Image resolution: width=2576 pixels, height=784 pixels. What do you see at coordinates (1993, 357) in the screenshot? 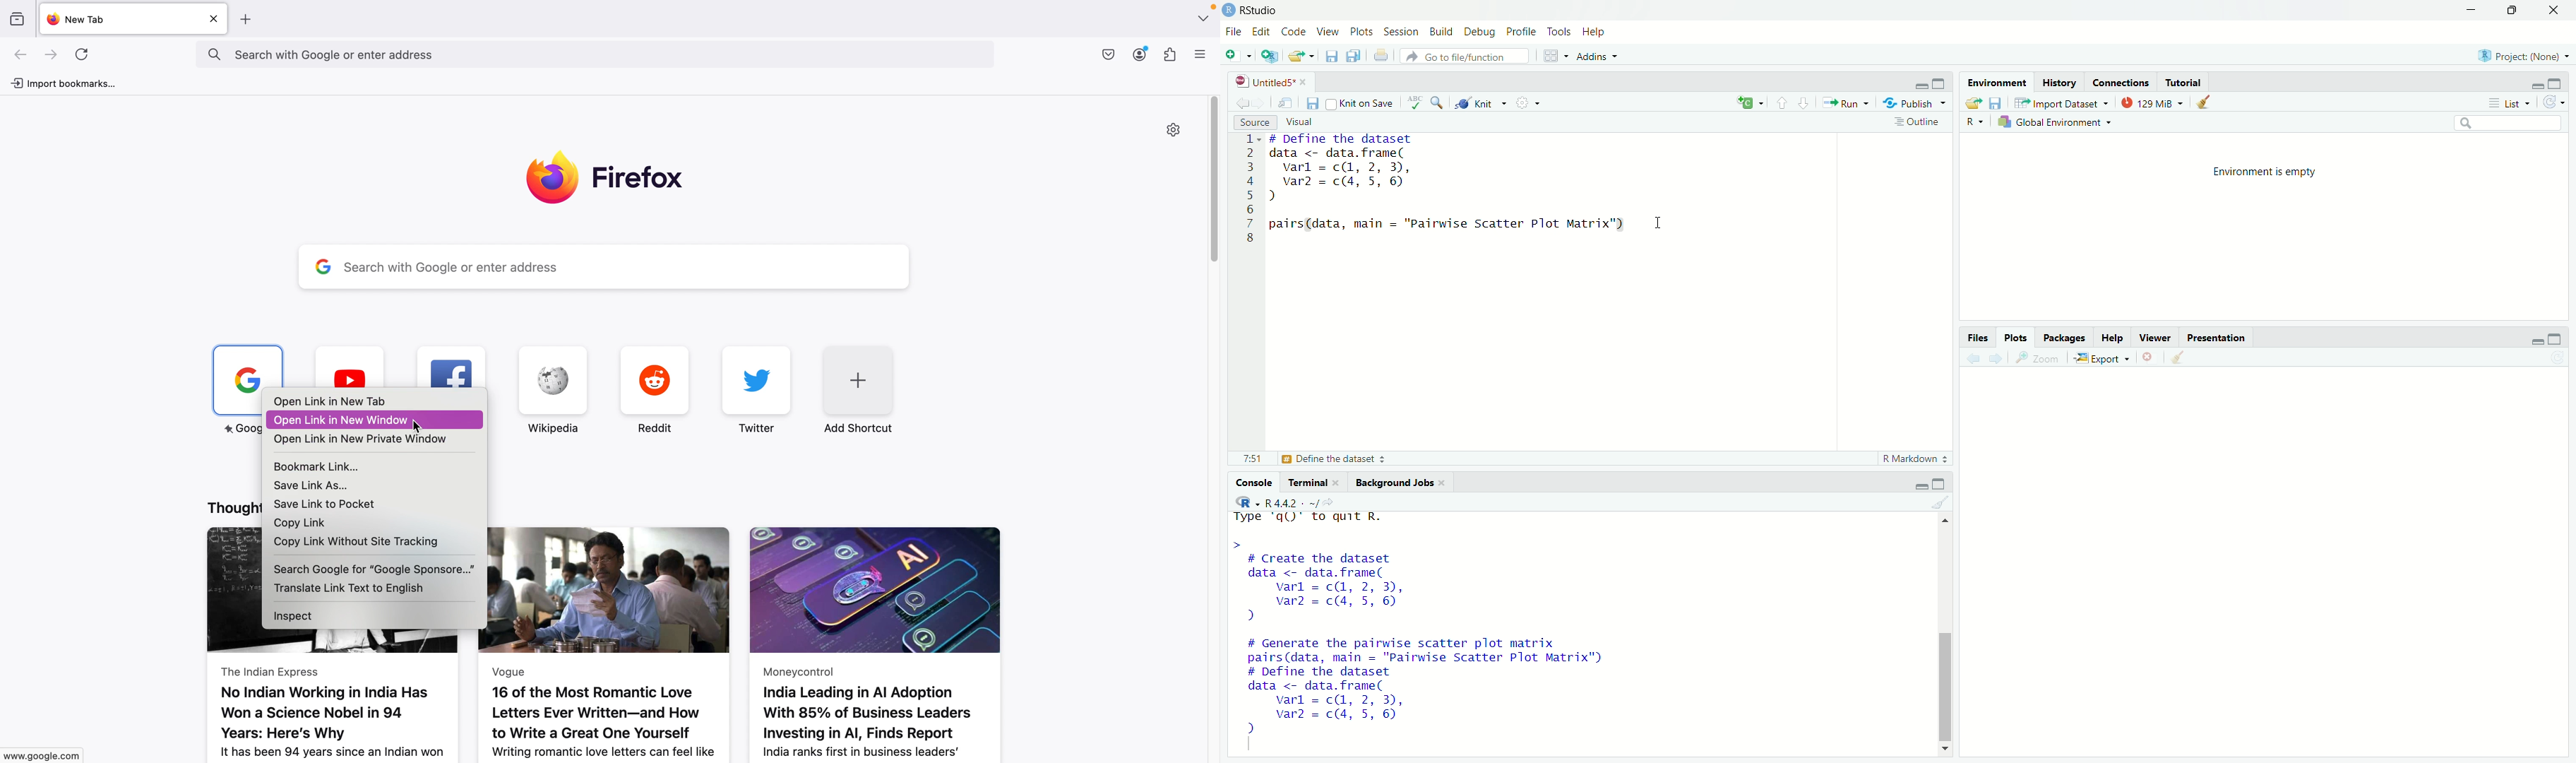
I see `Go forward to the next source location (Ctrl + F10)` at bounding box center [1993, 357].